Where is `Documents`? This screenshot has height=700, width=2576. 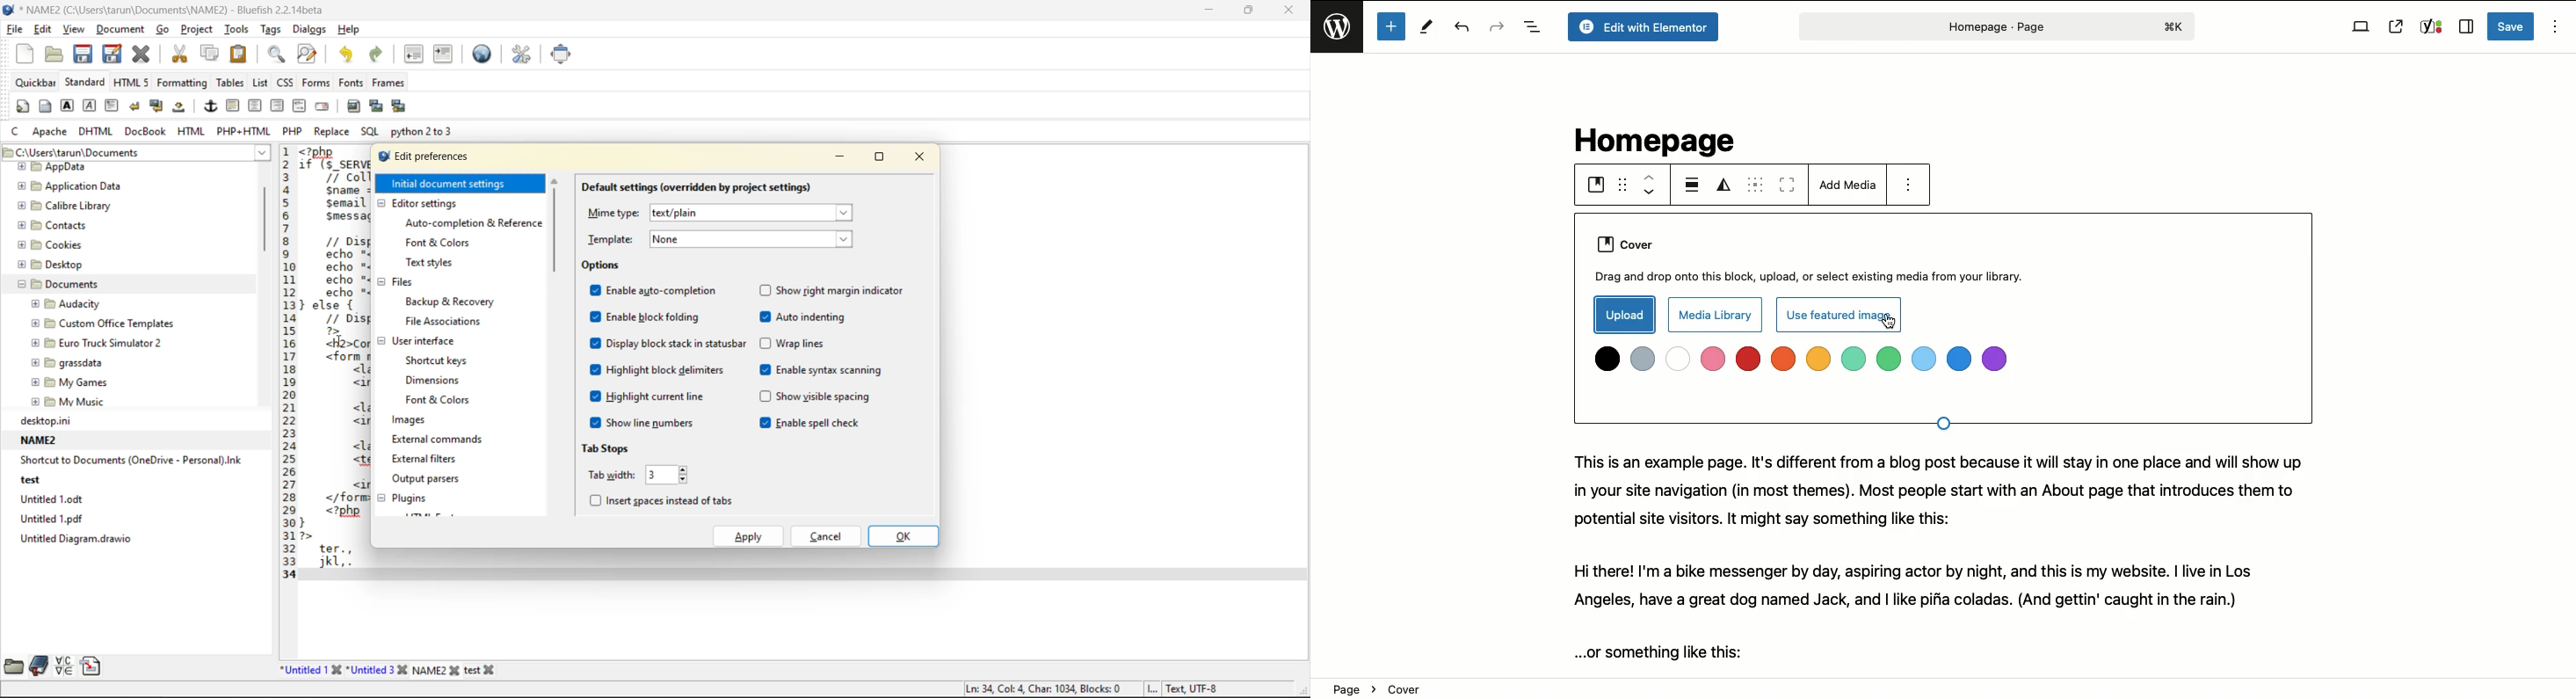
Documents is located at coordinates (62, 283).